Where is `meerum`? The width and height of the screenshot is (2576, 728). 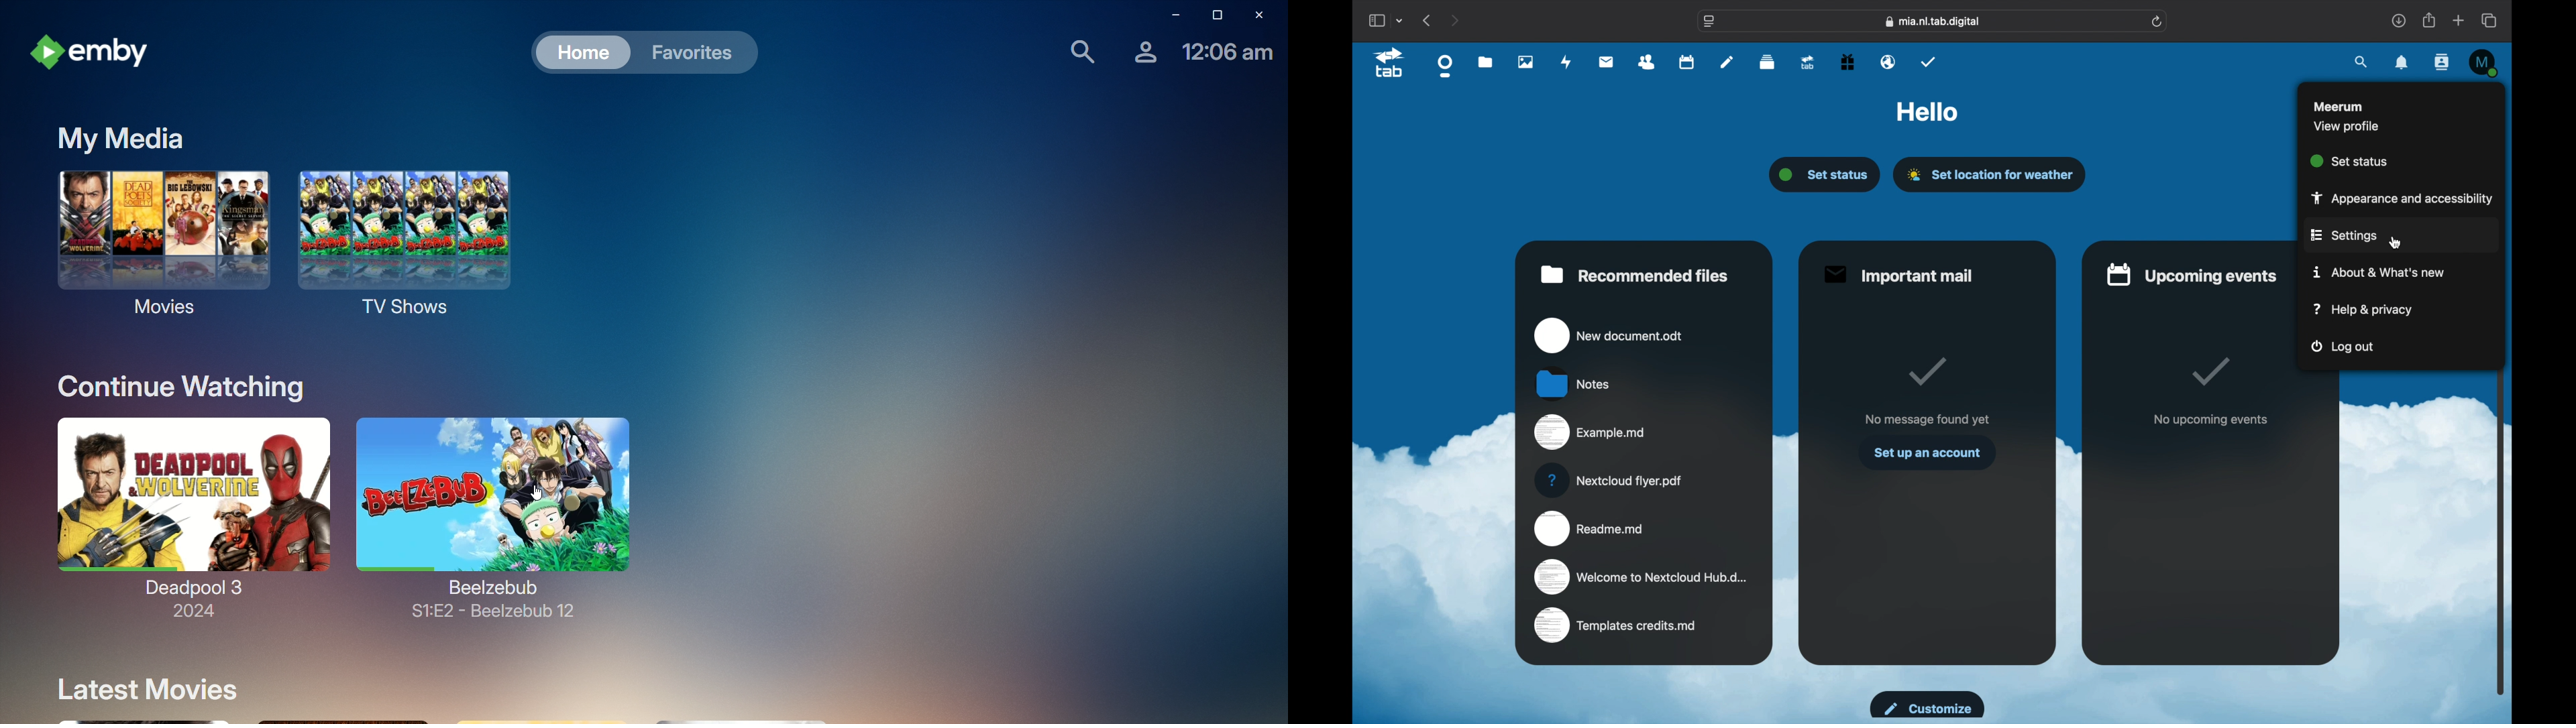 meerum is located at coordinates (2339, 106).